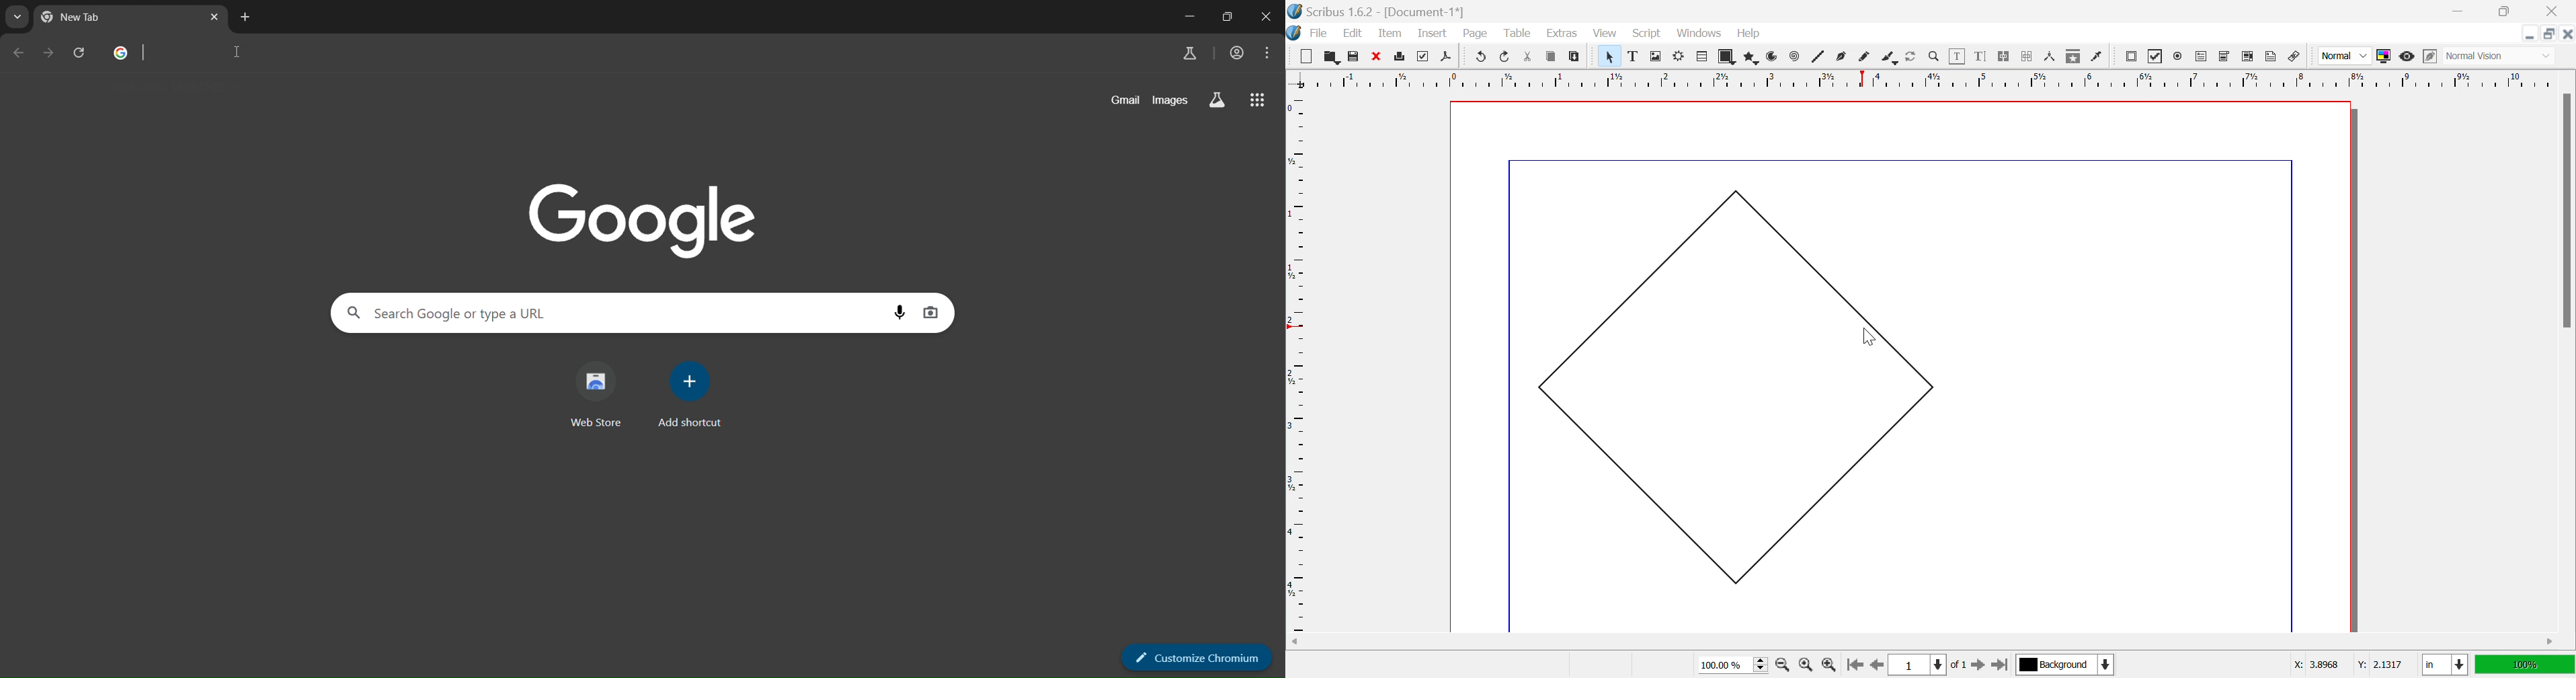 This screenshot has height=700, width=2576. I want to click on Text frame, so click(1635, 56).